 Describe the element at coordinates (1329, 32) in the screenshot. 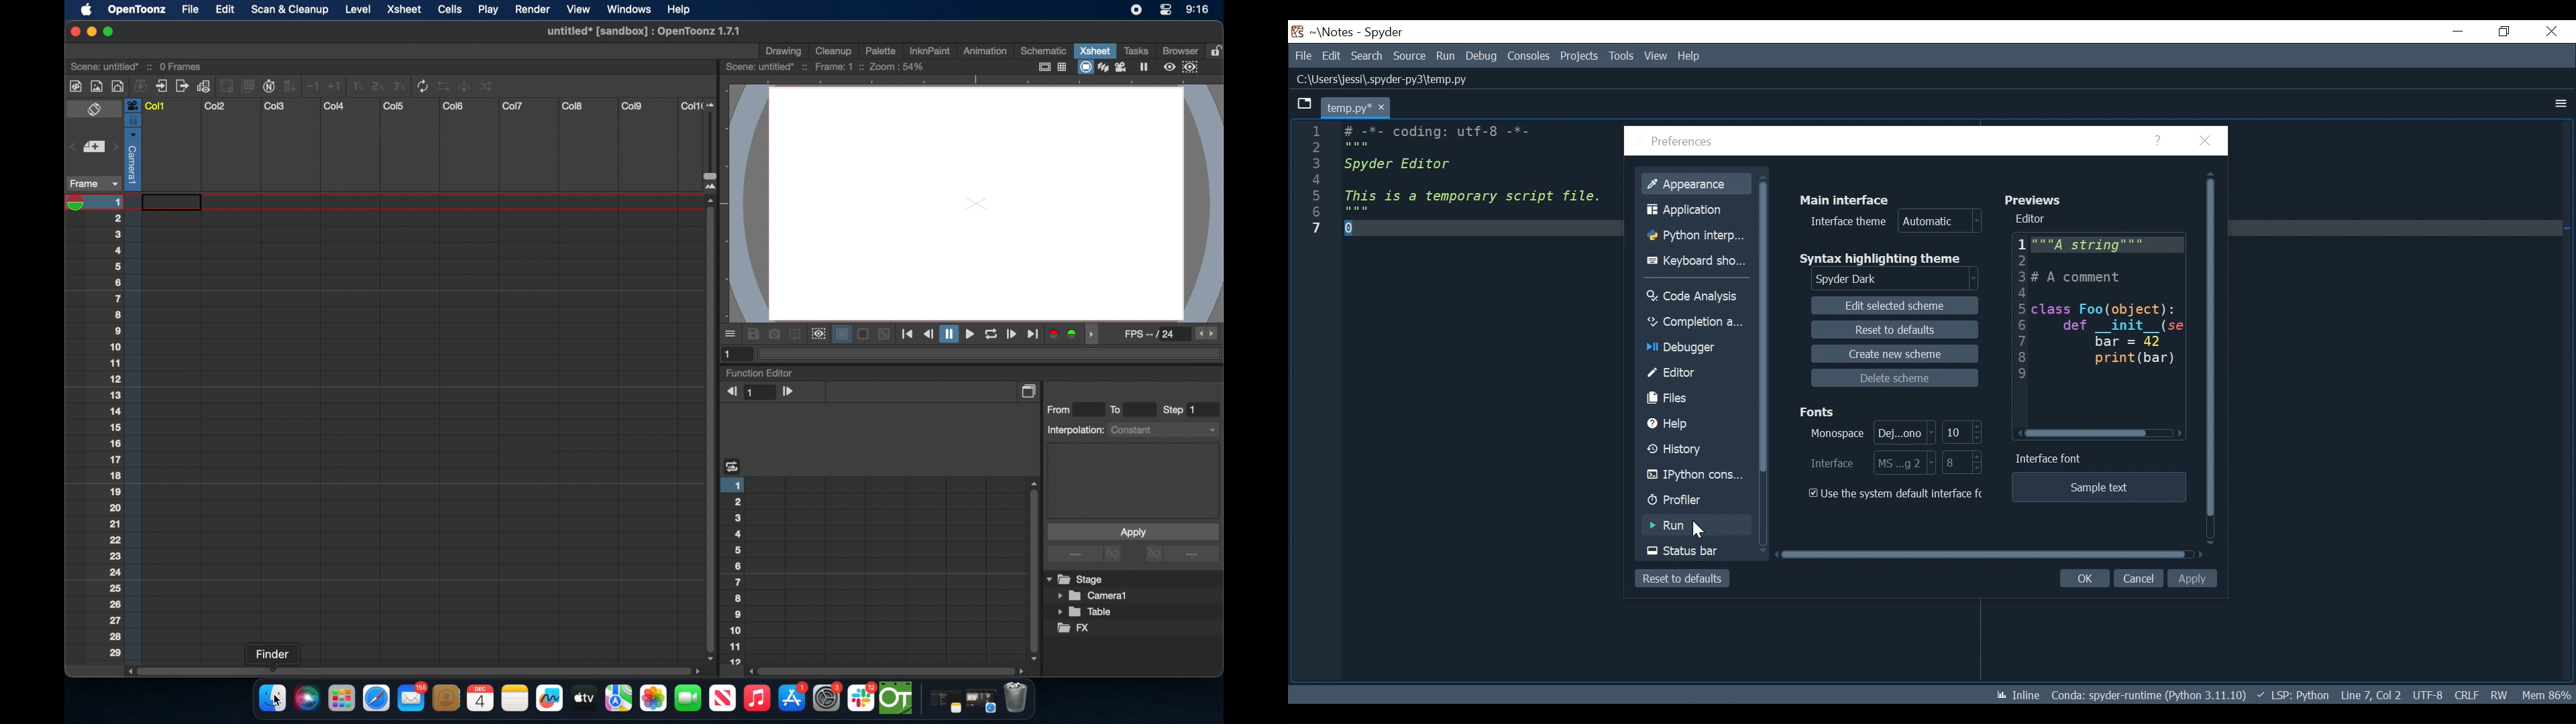

I see `Notes` at that location.